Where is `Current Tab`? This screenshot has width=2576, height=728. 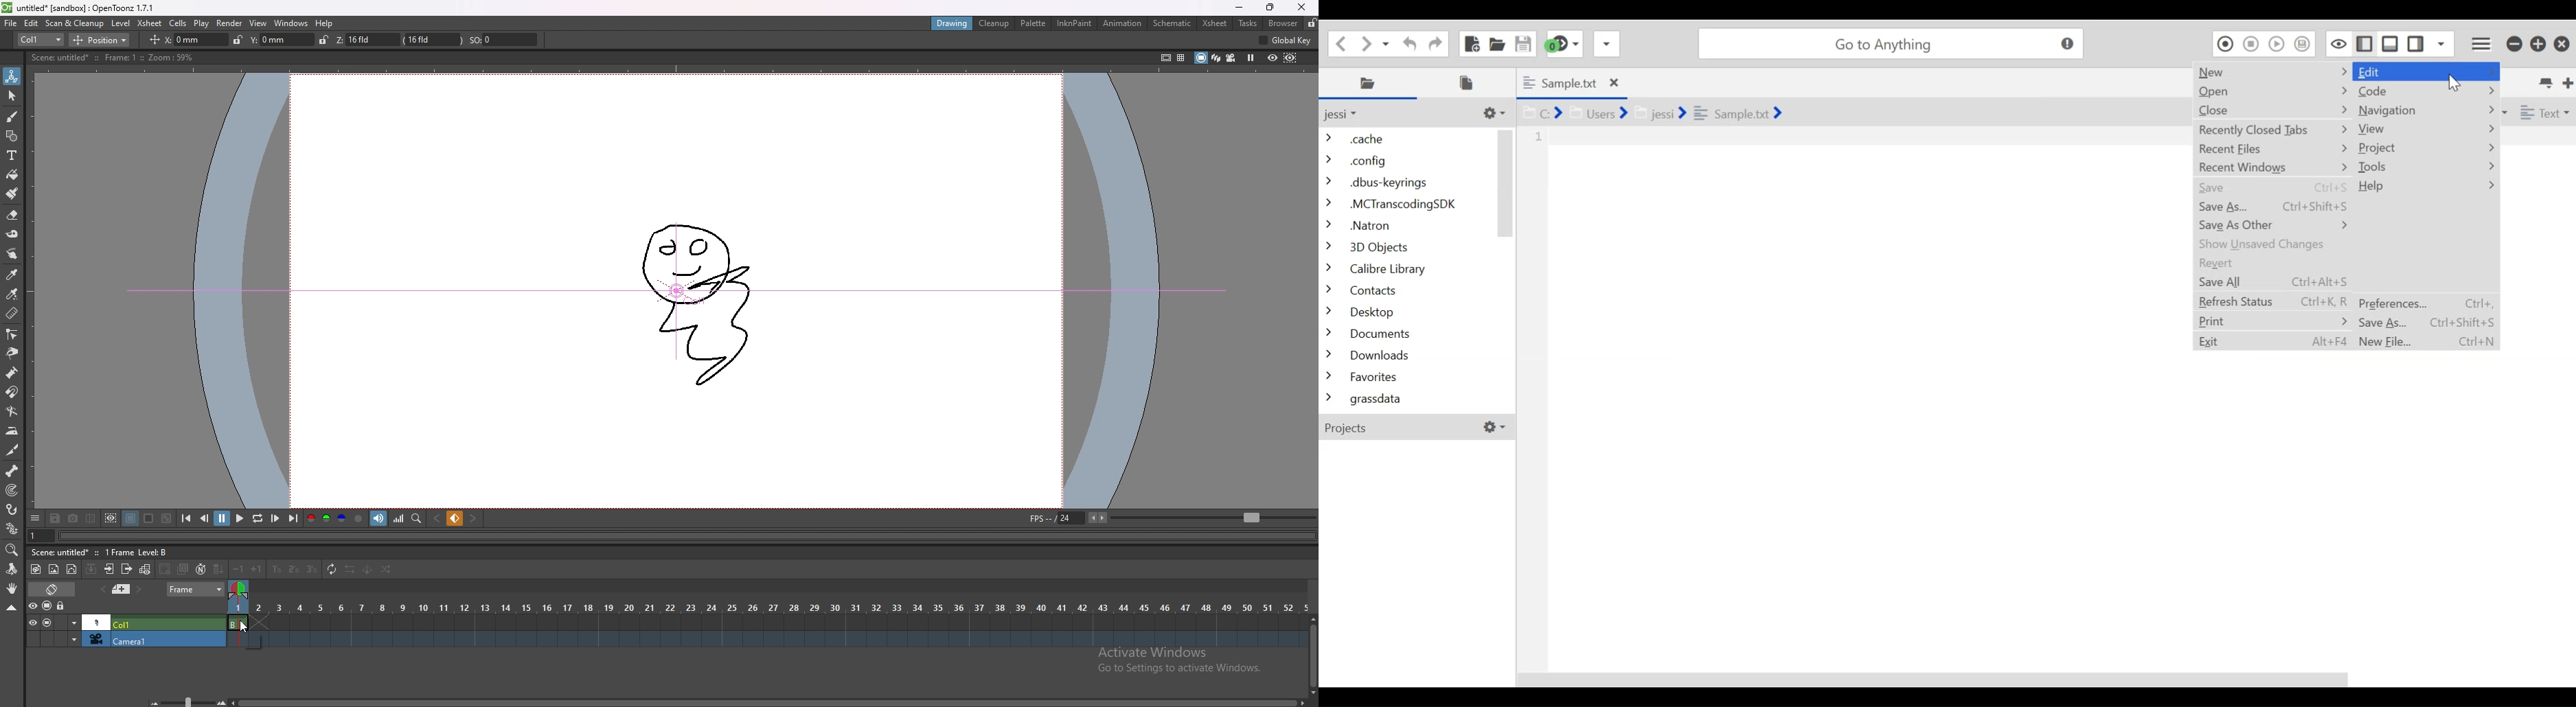 Current Tab is located at coordinates (1571, 82).